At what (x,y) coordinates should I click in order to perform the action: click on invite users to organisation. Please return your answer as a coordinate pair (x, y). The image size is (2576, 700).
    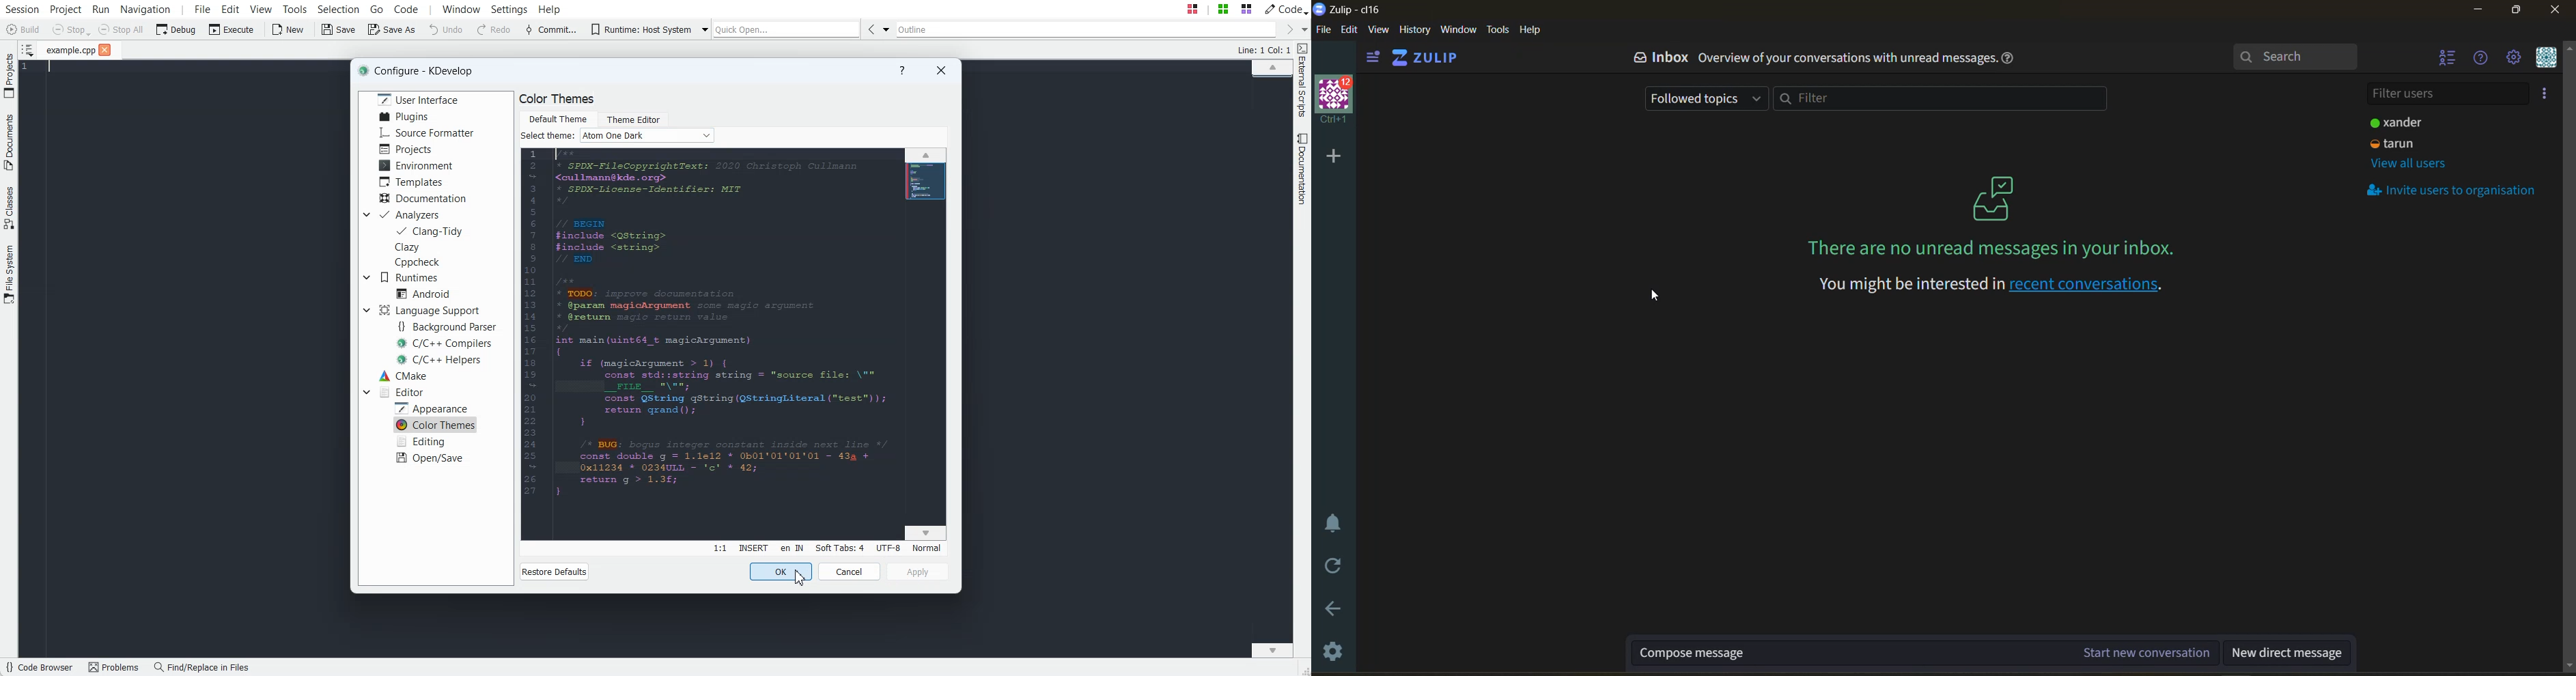
    Looking at the image, I should click on (2547, 94).